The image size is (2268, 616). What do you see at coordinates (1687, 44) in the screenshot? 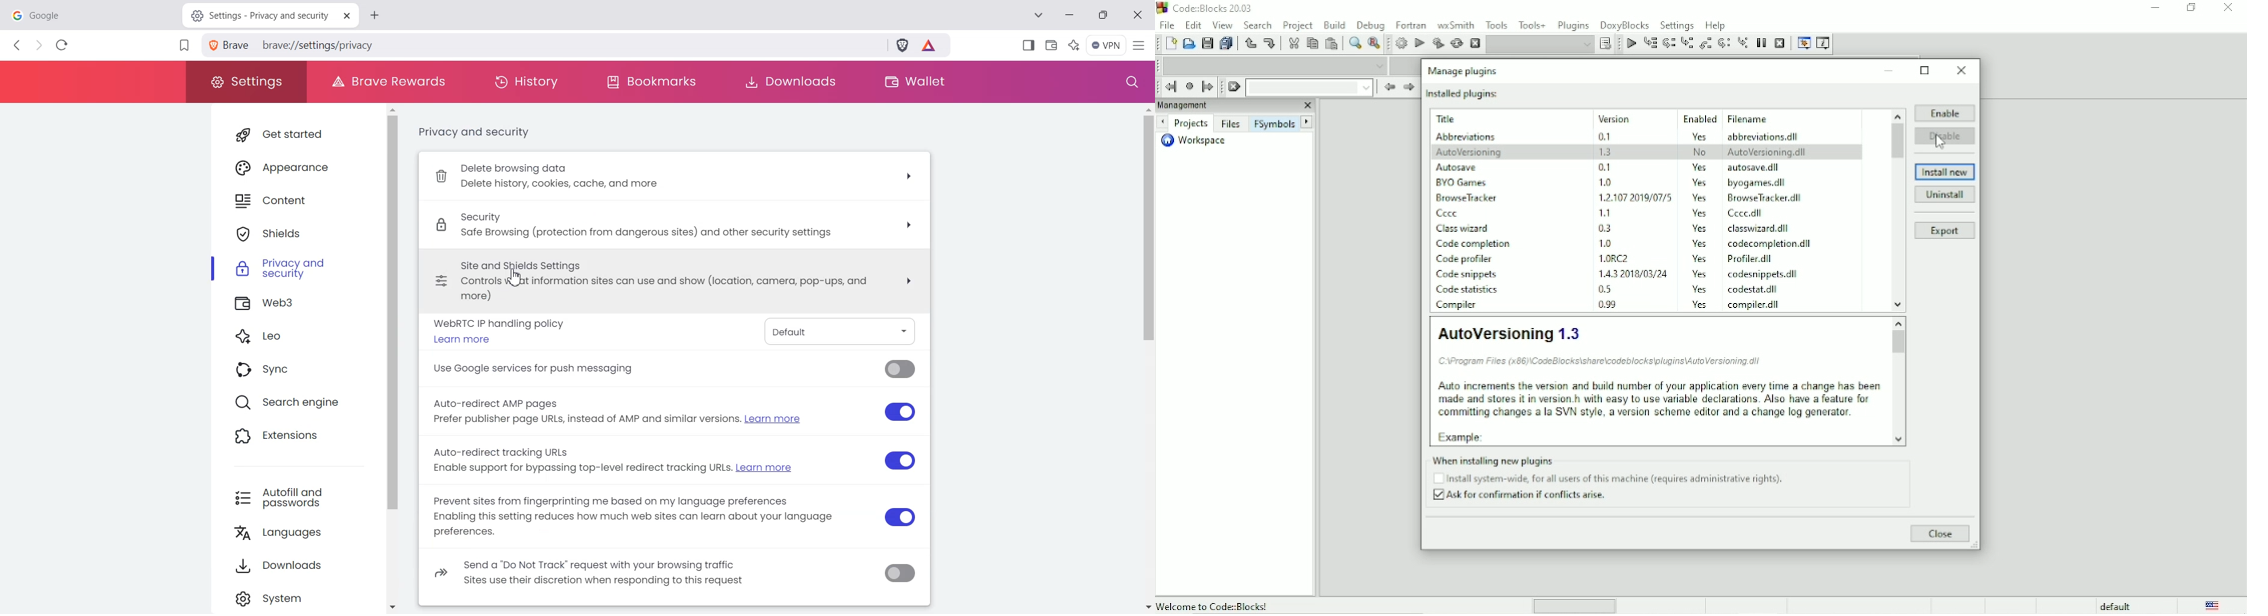
I see `Step into` at bounding box center [1687, 44].